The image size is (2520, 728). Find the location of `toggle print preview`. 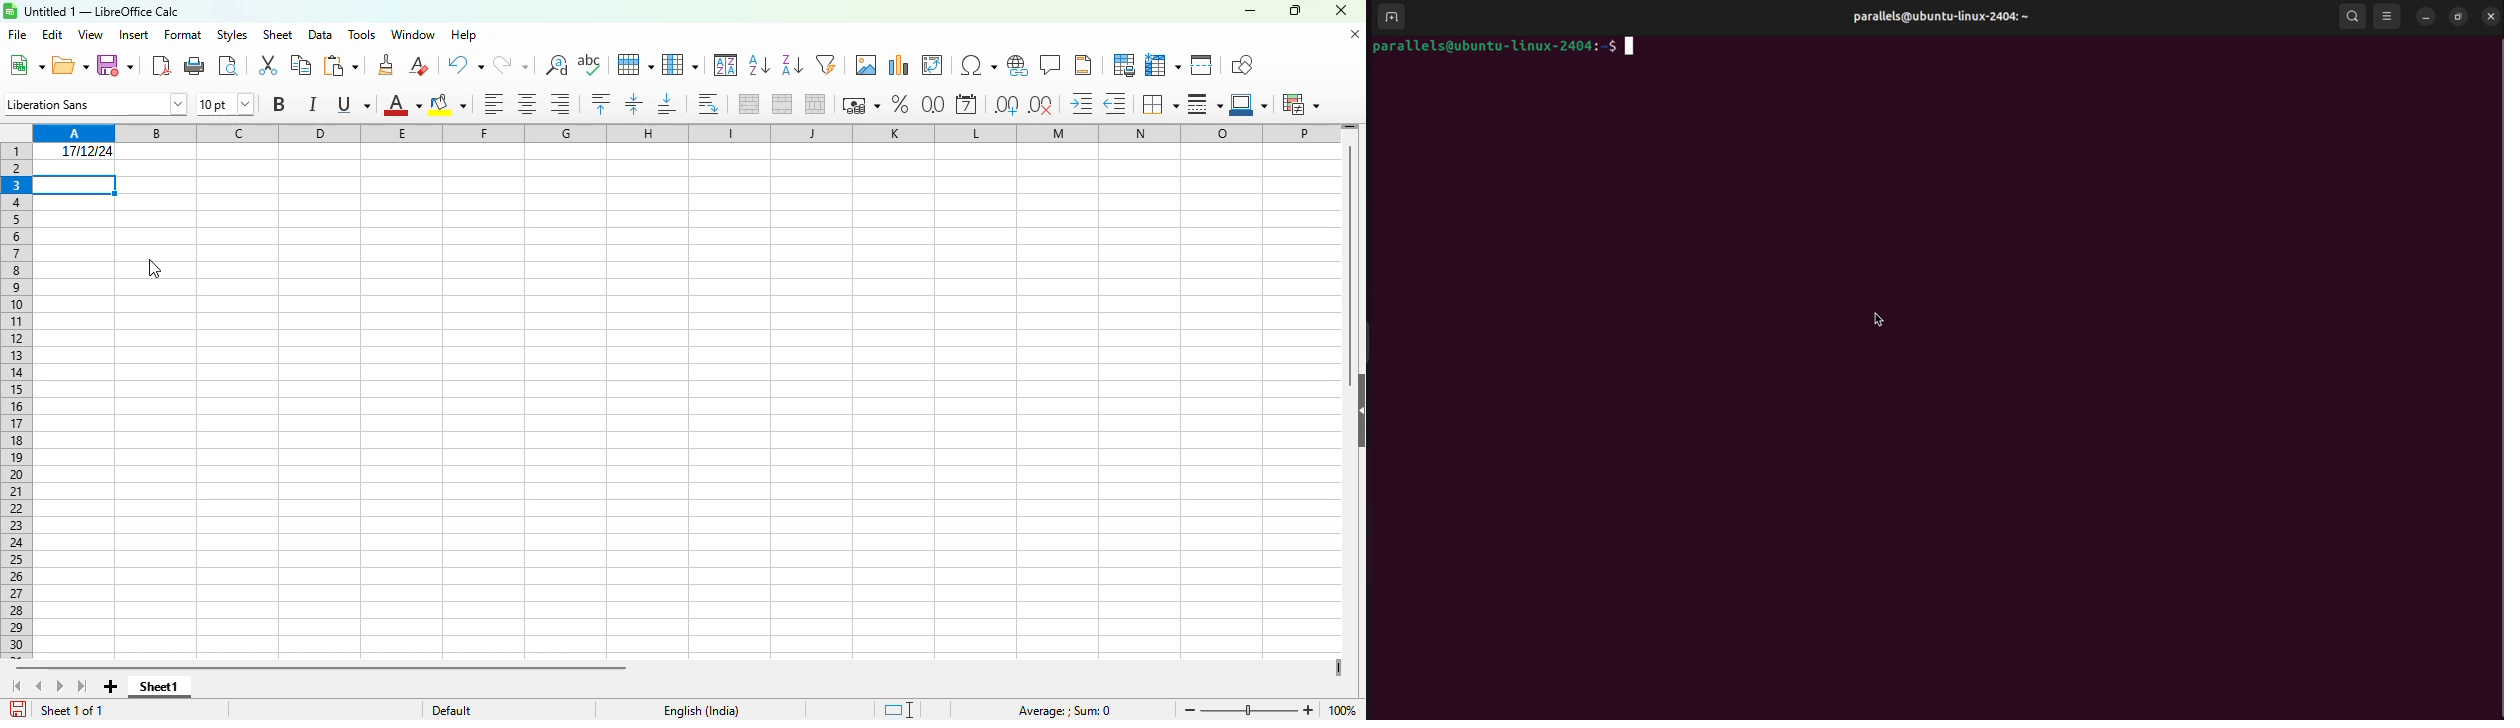

toggle print preview is located at coordinates (229, 66).